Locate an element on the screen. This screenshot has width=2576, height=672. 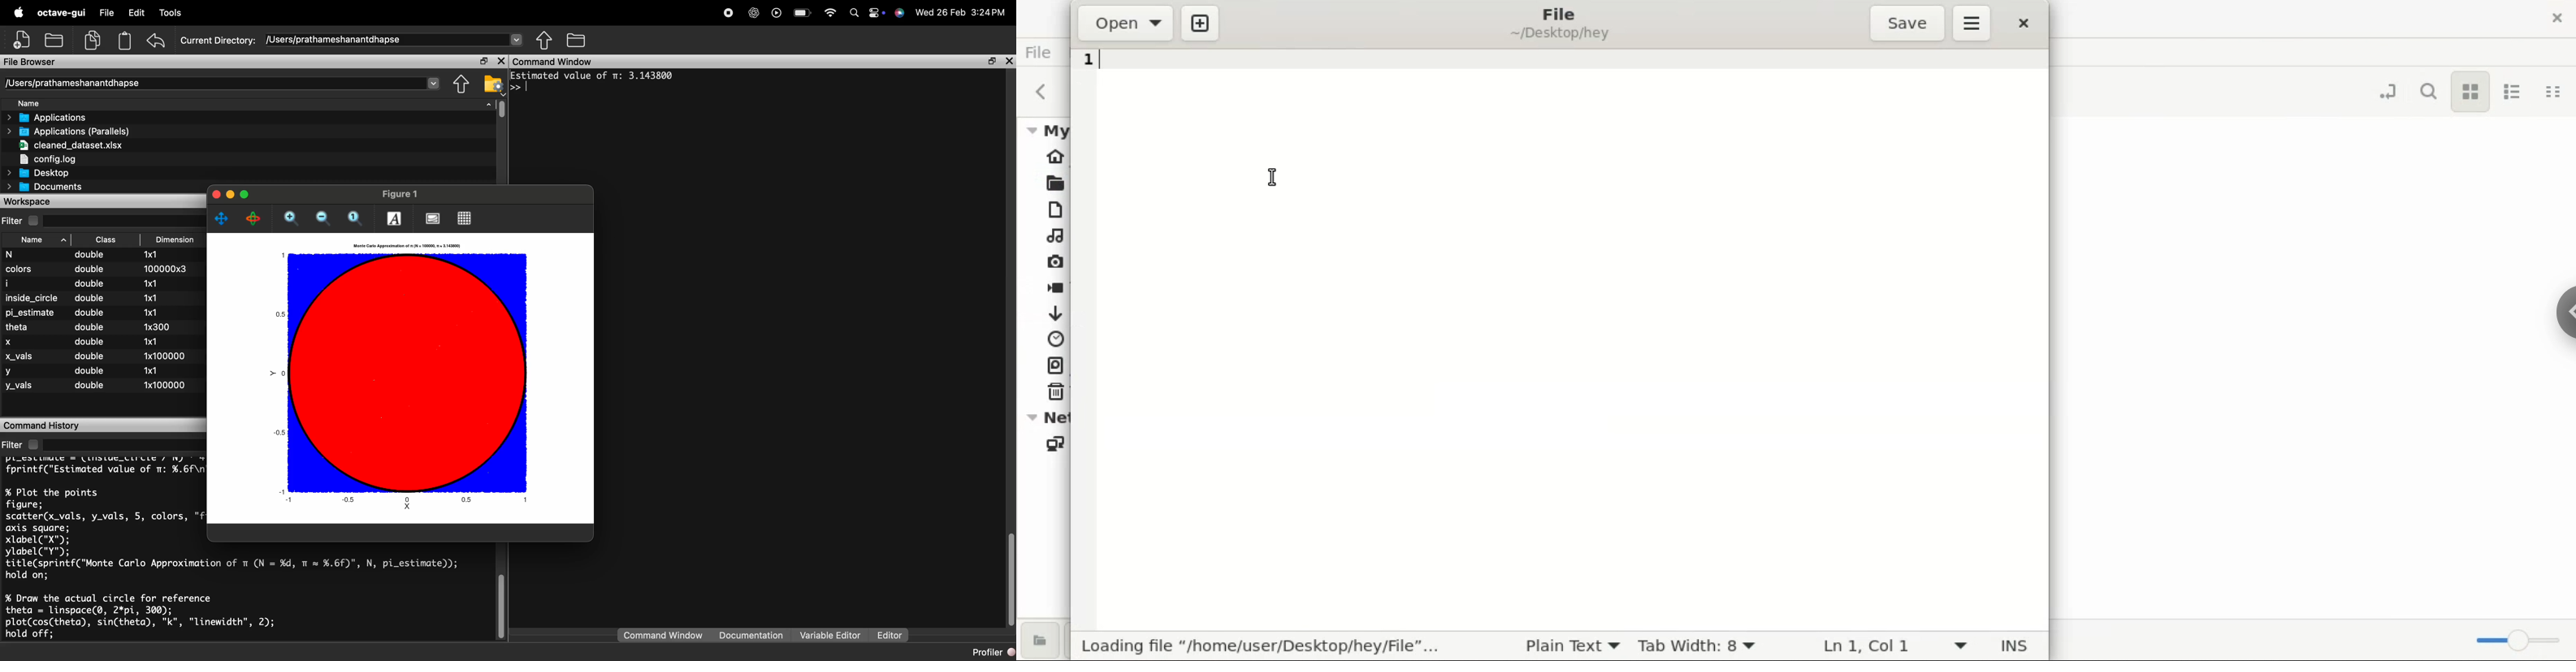
Tap text is located at coordinates (529, 86).